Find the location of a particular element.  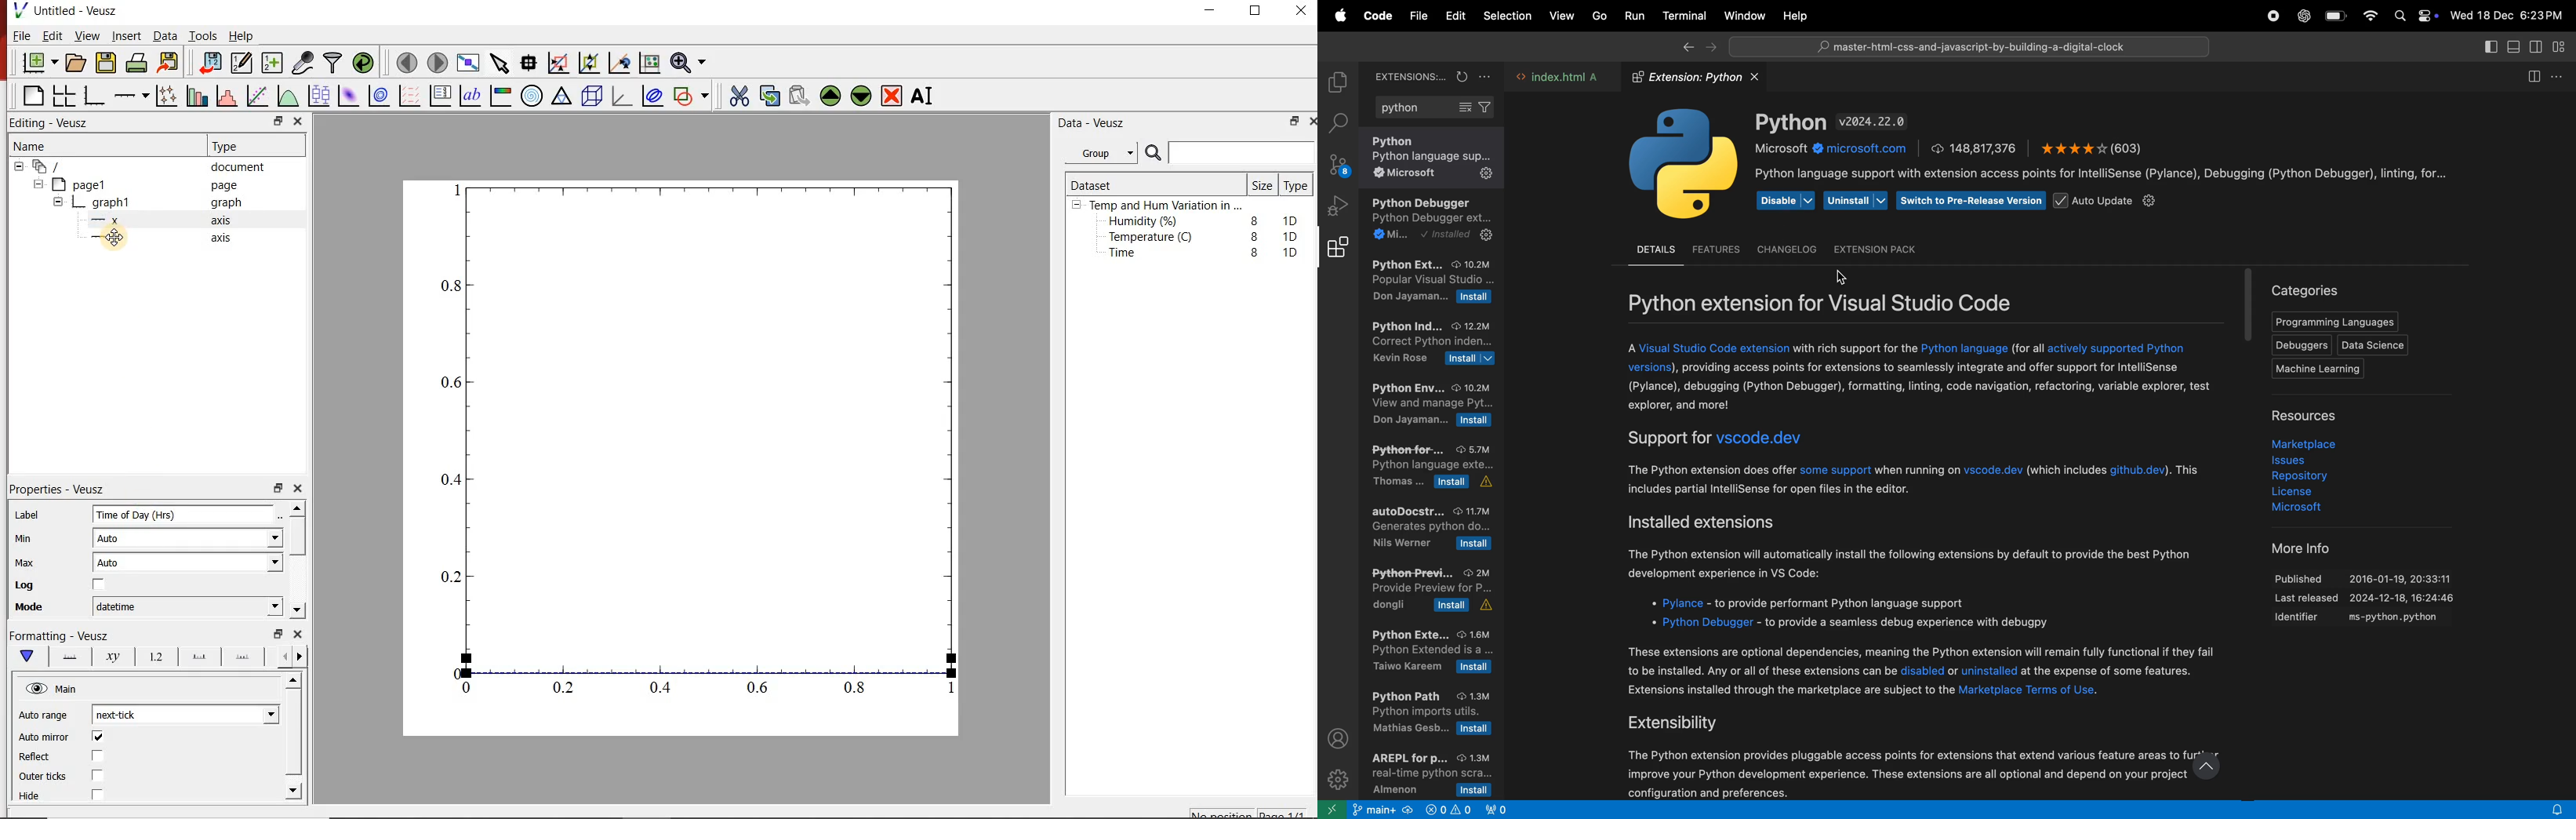

document is located at coordinates (243, 167).